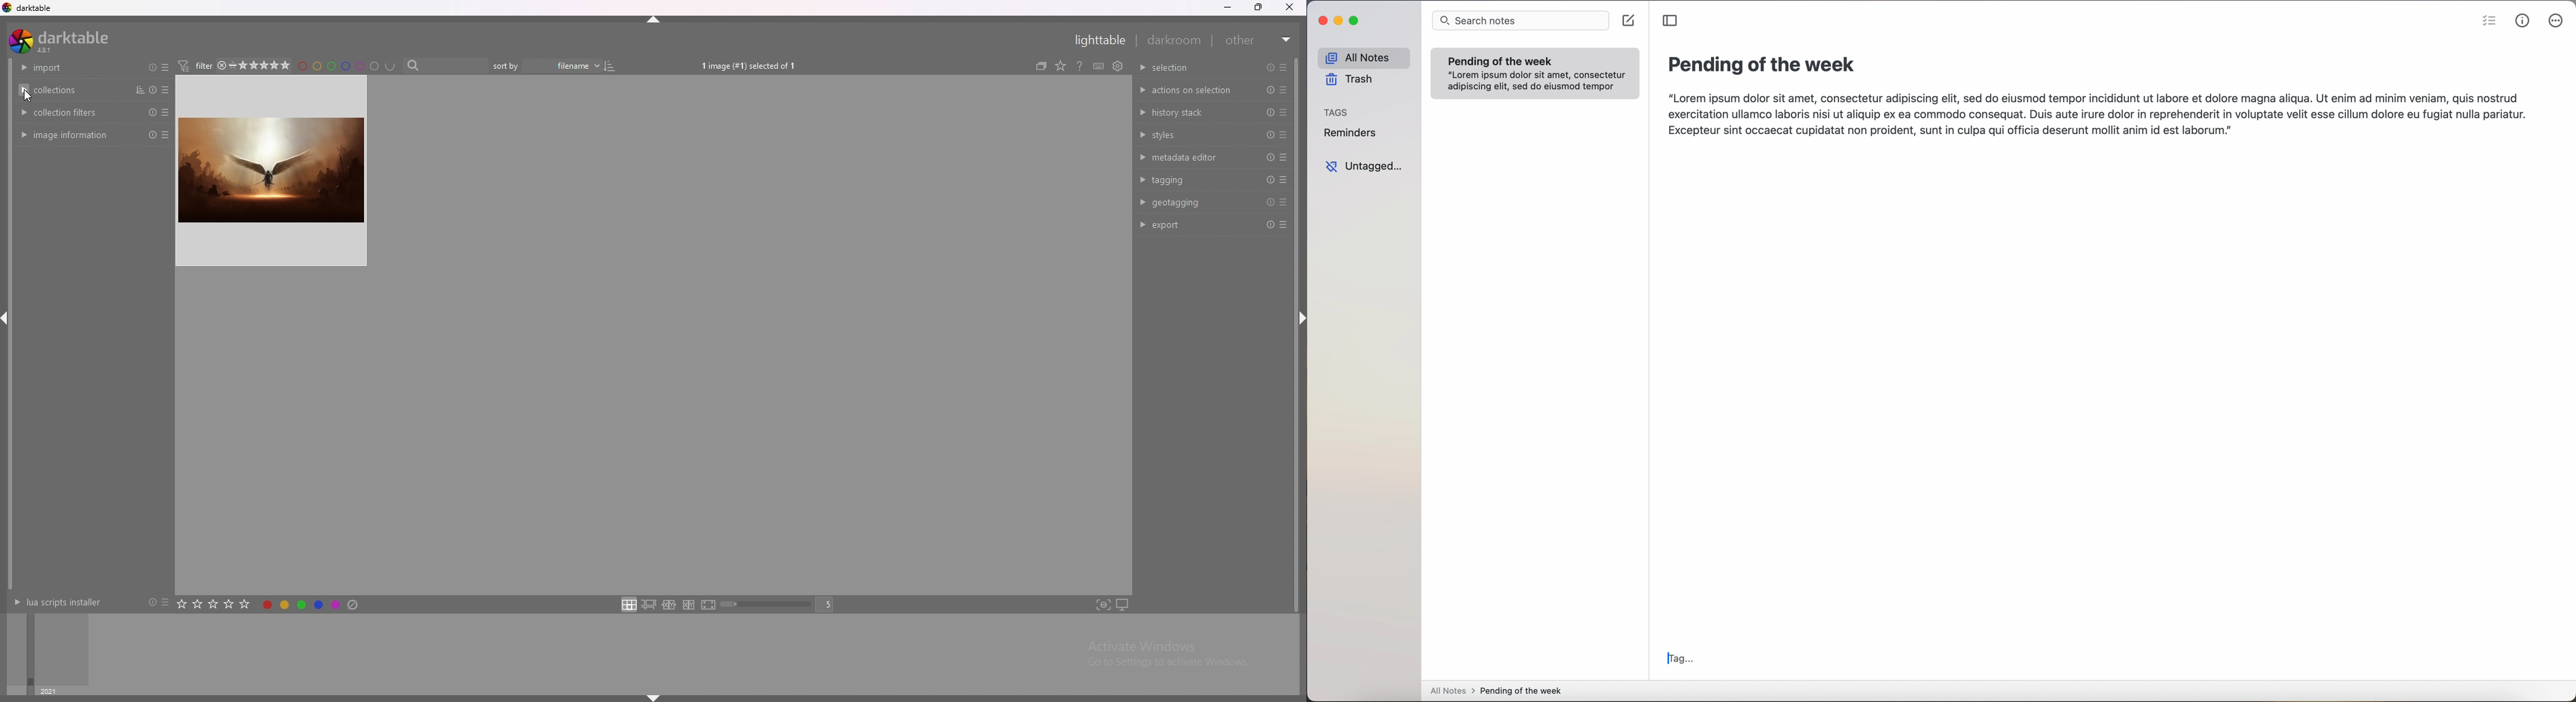 This screenshot has width=2576, height=728. I want to click on sort, so click(137, 90).